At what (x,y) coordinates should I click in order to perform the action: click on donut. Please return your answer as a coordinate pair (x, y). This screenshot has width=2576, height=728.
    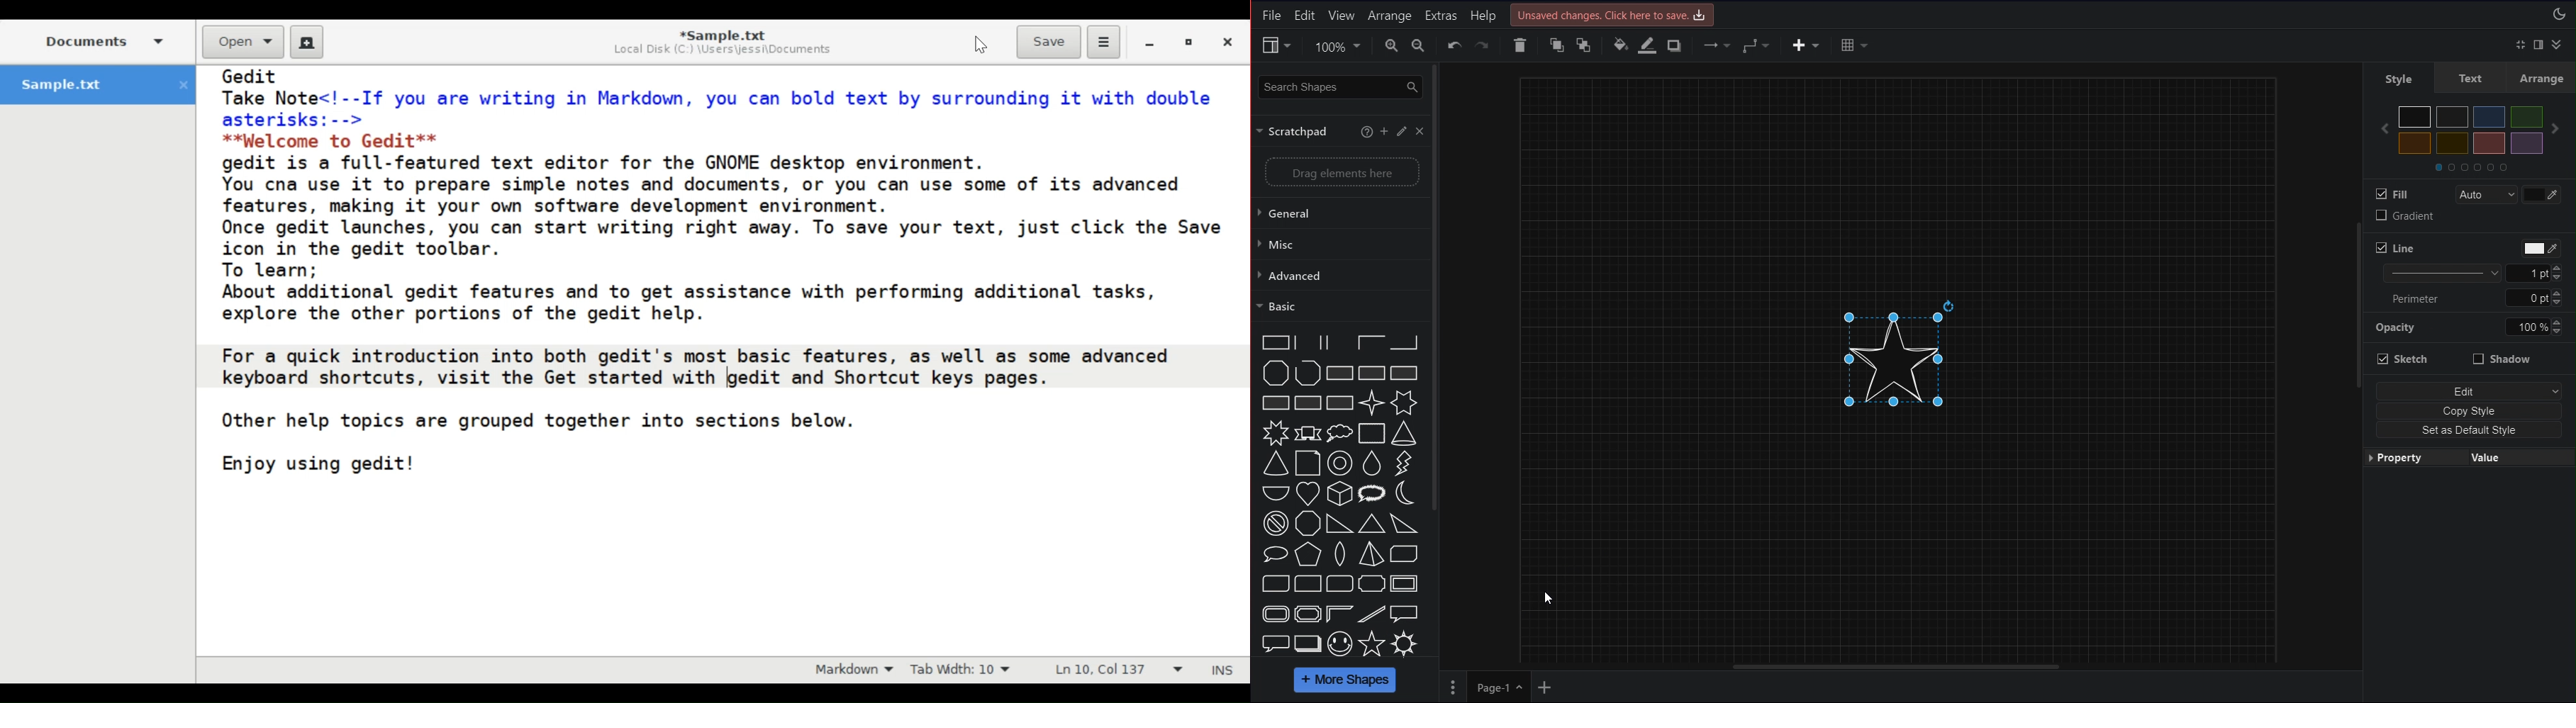
    Looking at the image, I should click on (1341, 463).